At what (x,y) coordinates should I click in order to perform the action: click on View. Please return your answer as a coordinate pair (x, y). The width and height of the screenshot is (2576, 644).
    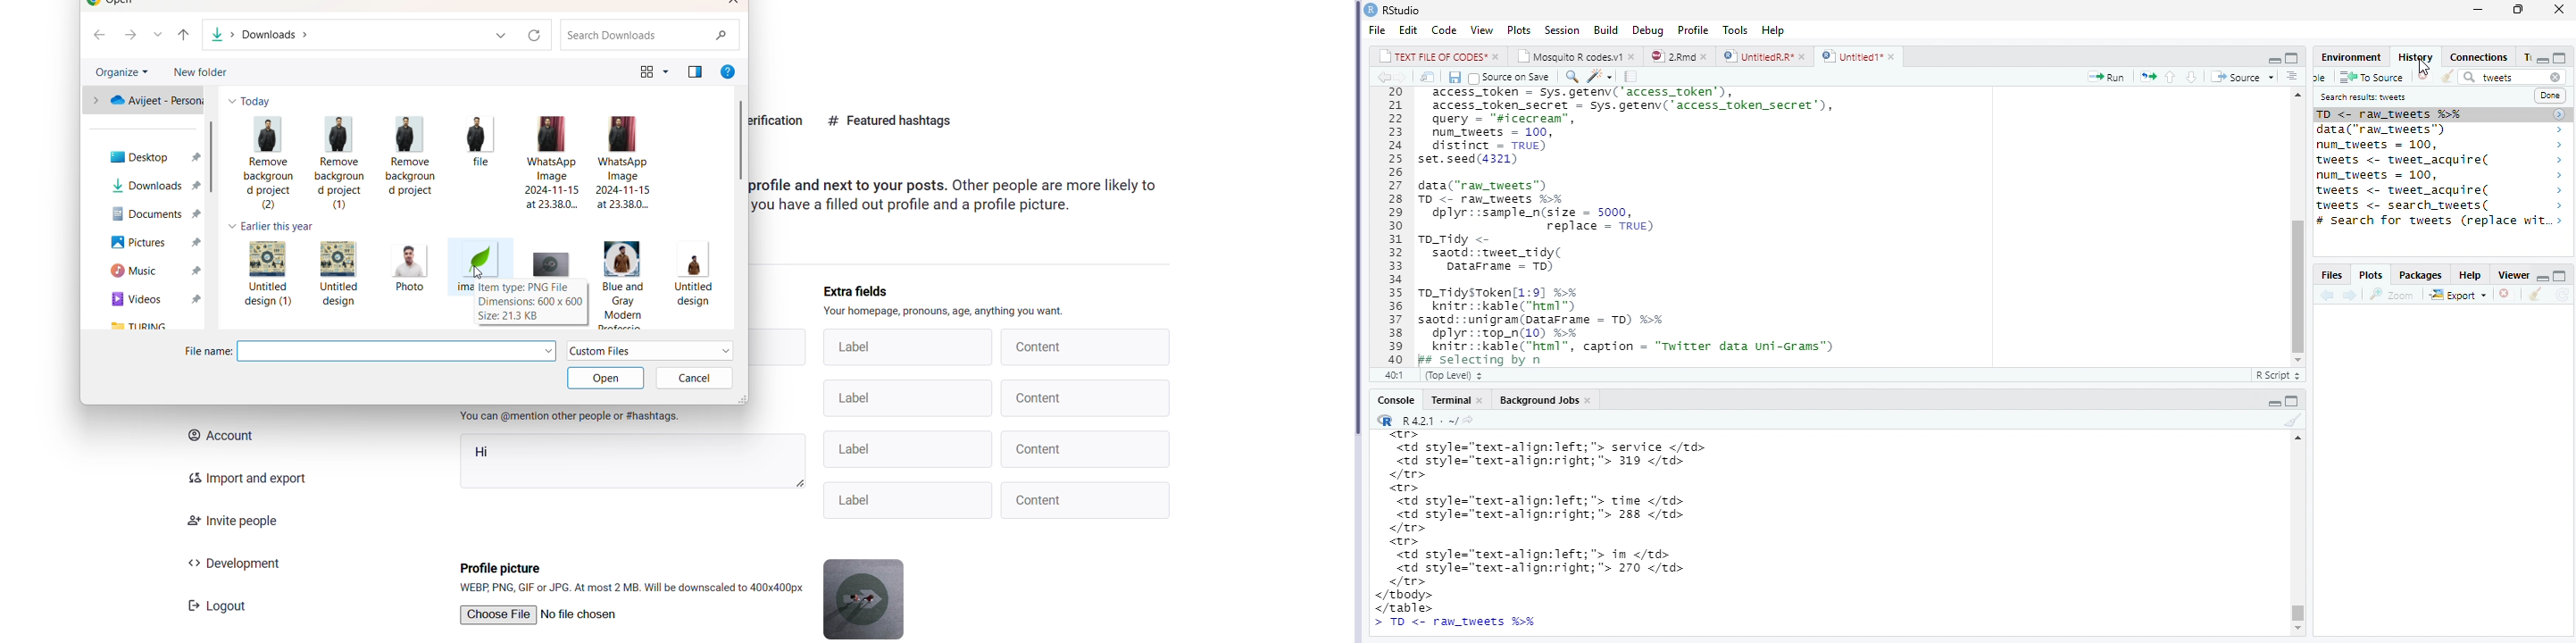
    Looking at the image, I should click on (1481, 29).